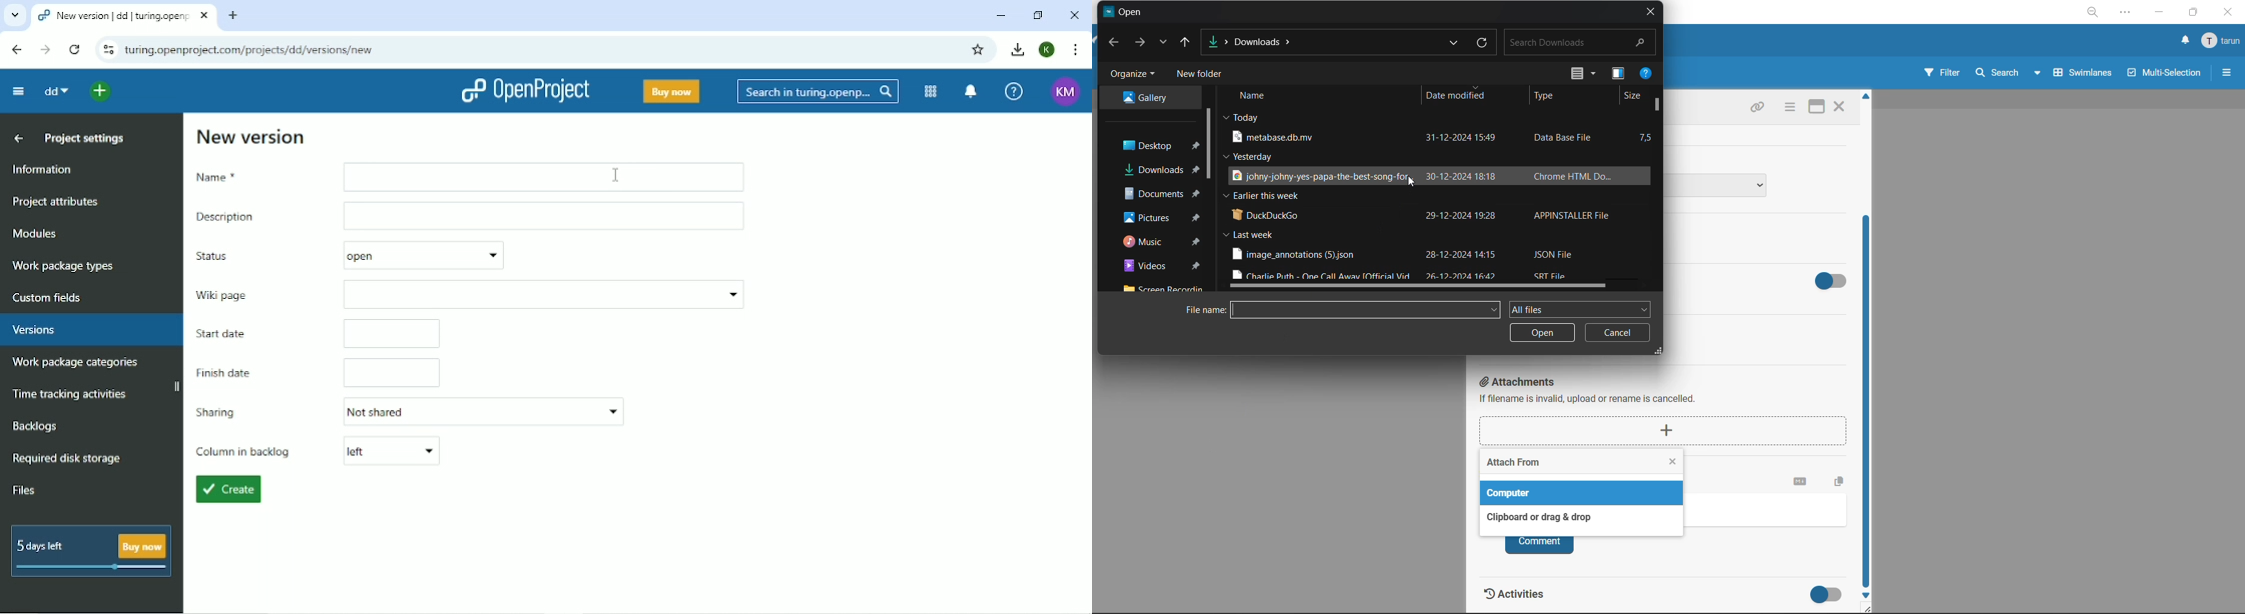 The image size is (2268, 616). Describe the element at coordinates (1190, 41) in the screenshot. I see `up to desktop` at that location.